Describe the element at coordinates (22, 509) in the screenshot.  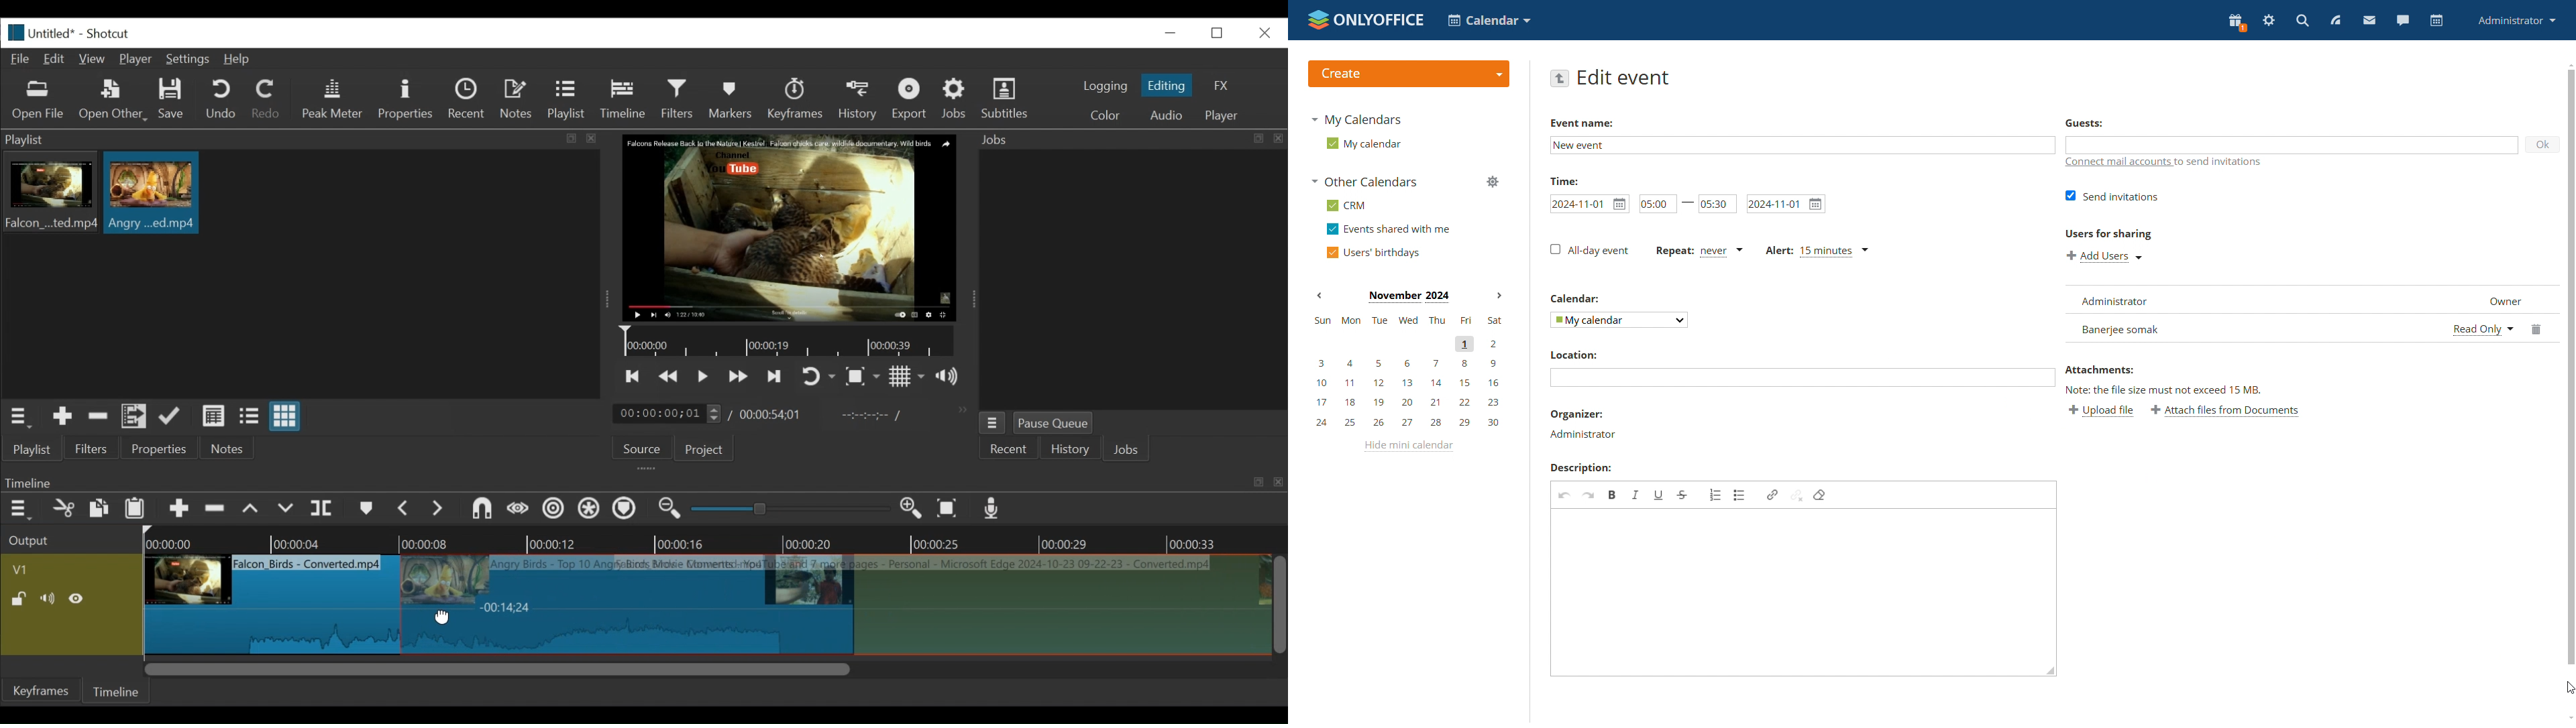
I see `Timeline menu` at that location.